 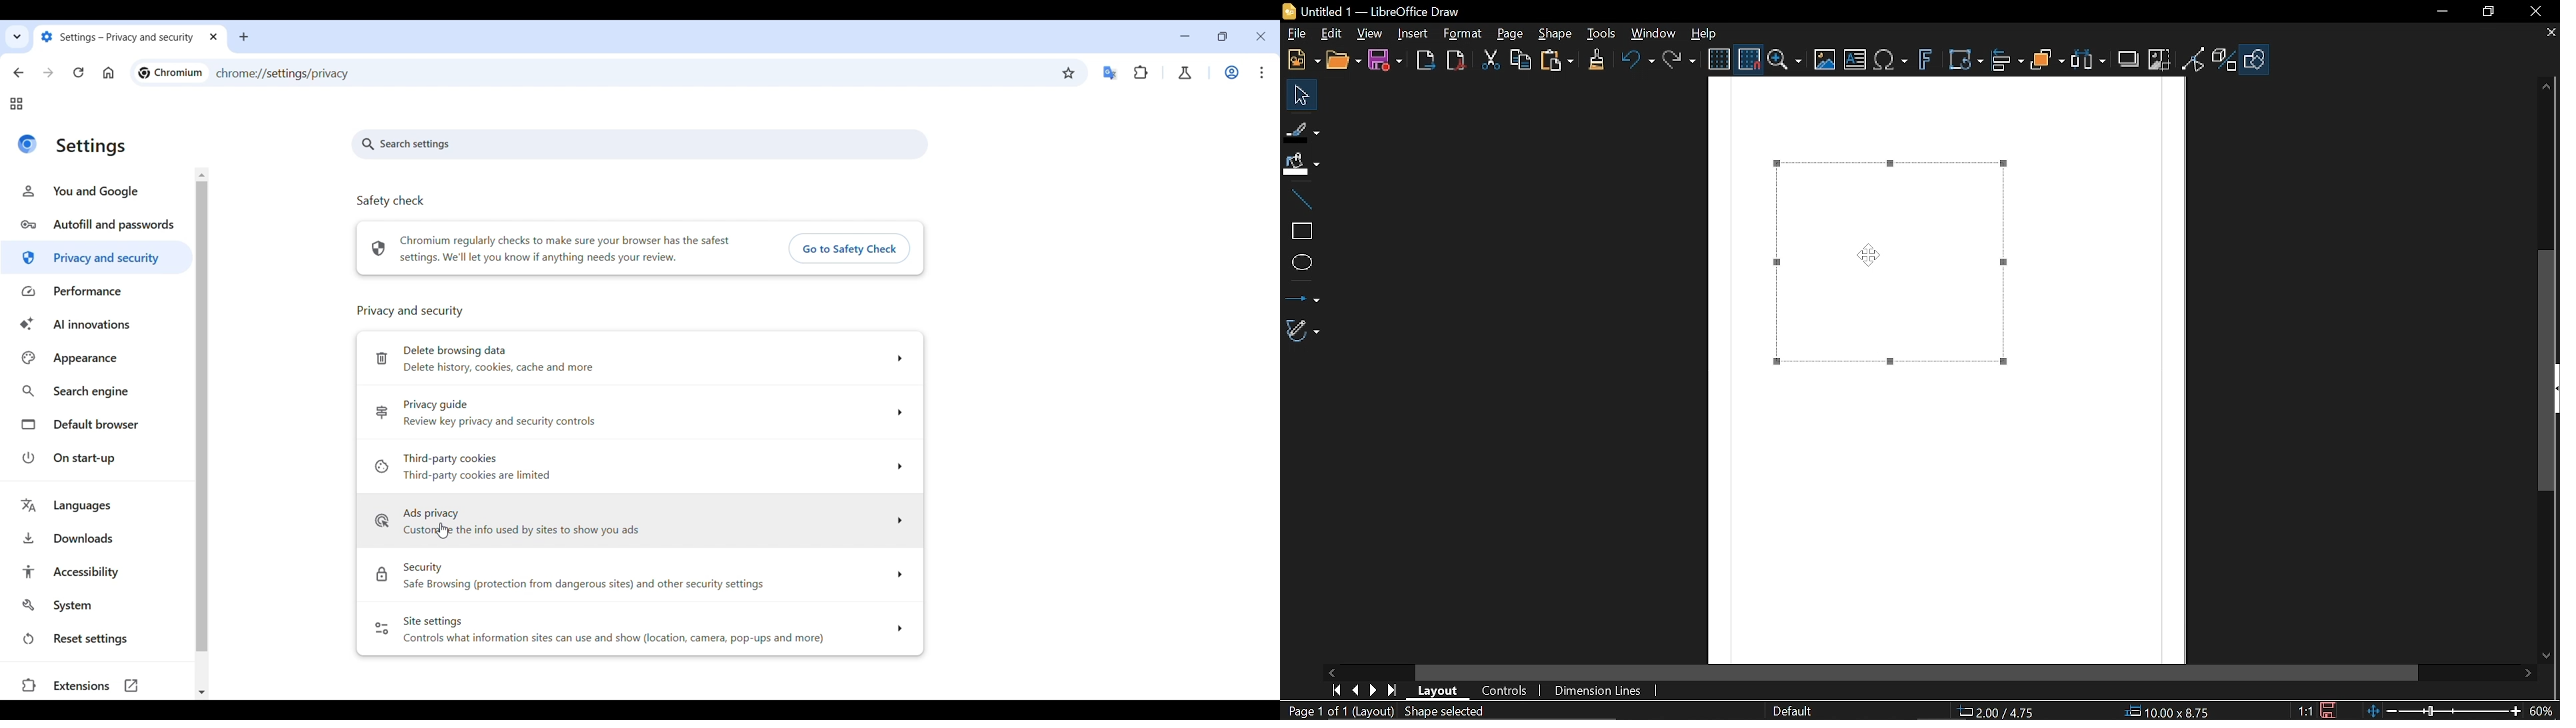 I want to click on Cut, so click(x=1492, y=61).